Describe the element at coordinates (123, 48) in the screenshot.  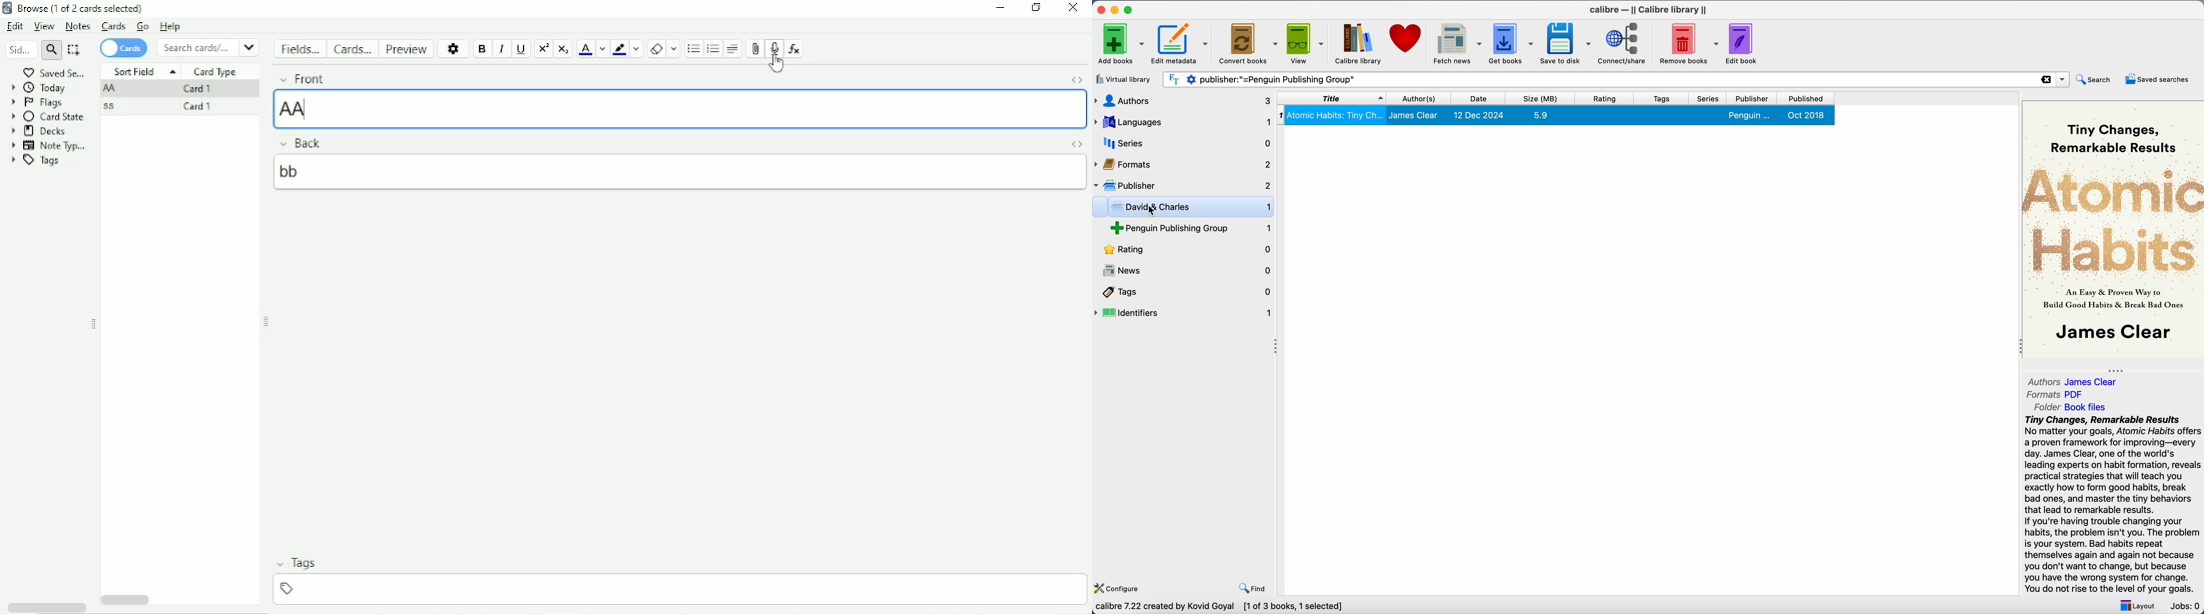
I see `Cards` at that location.